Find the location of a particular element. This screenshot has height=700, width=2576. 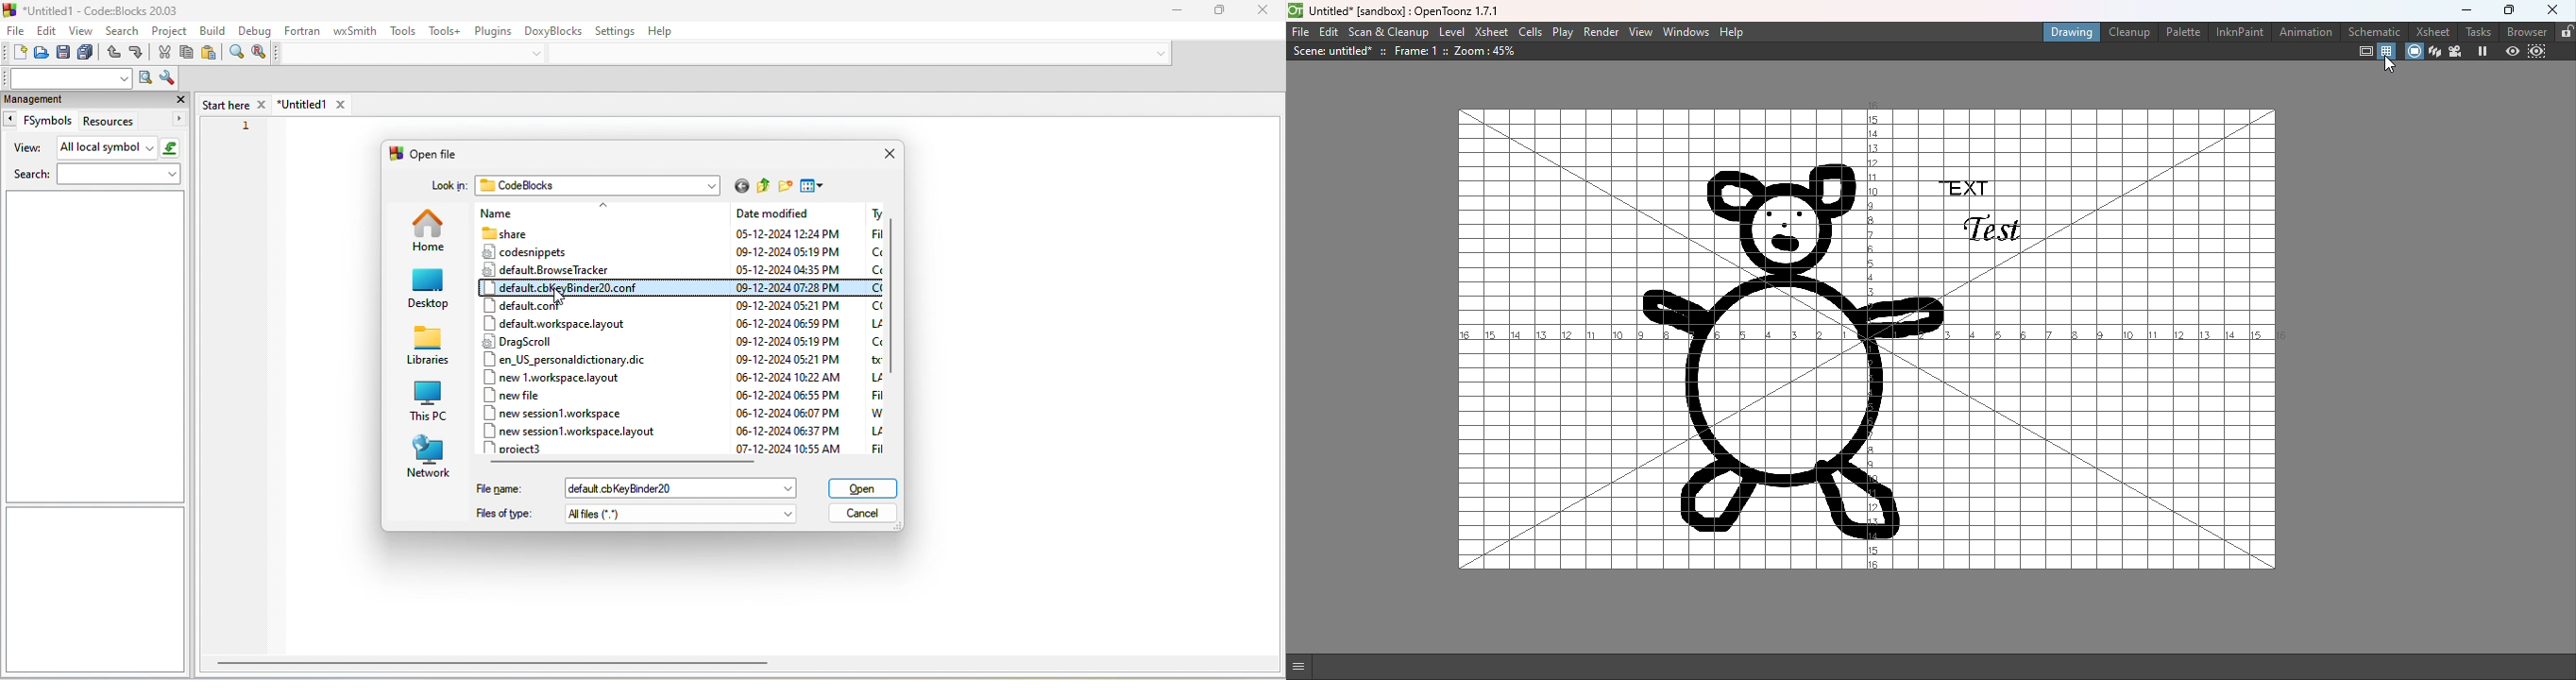

cancel is located at coordinates (864, 514).